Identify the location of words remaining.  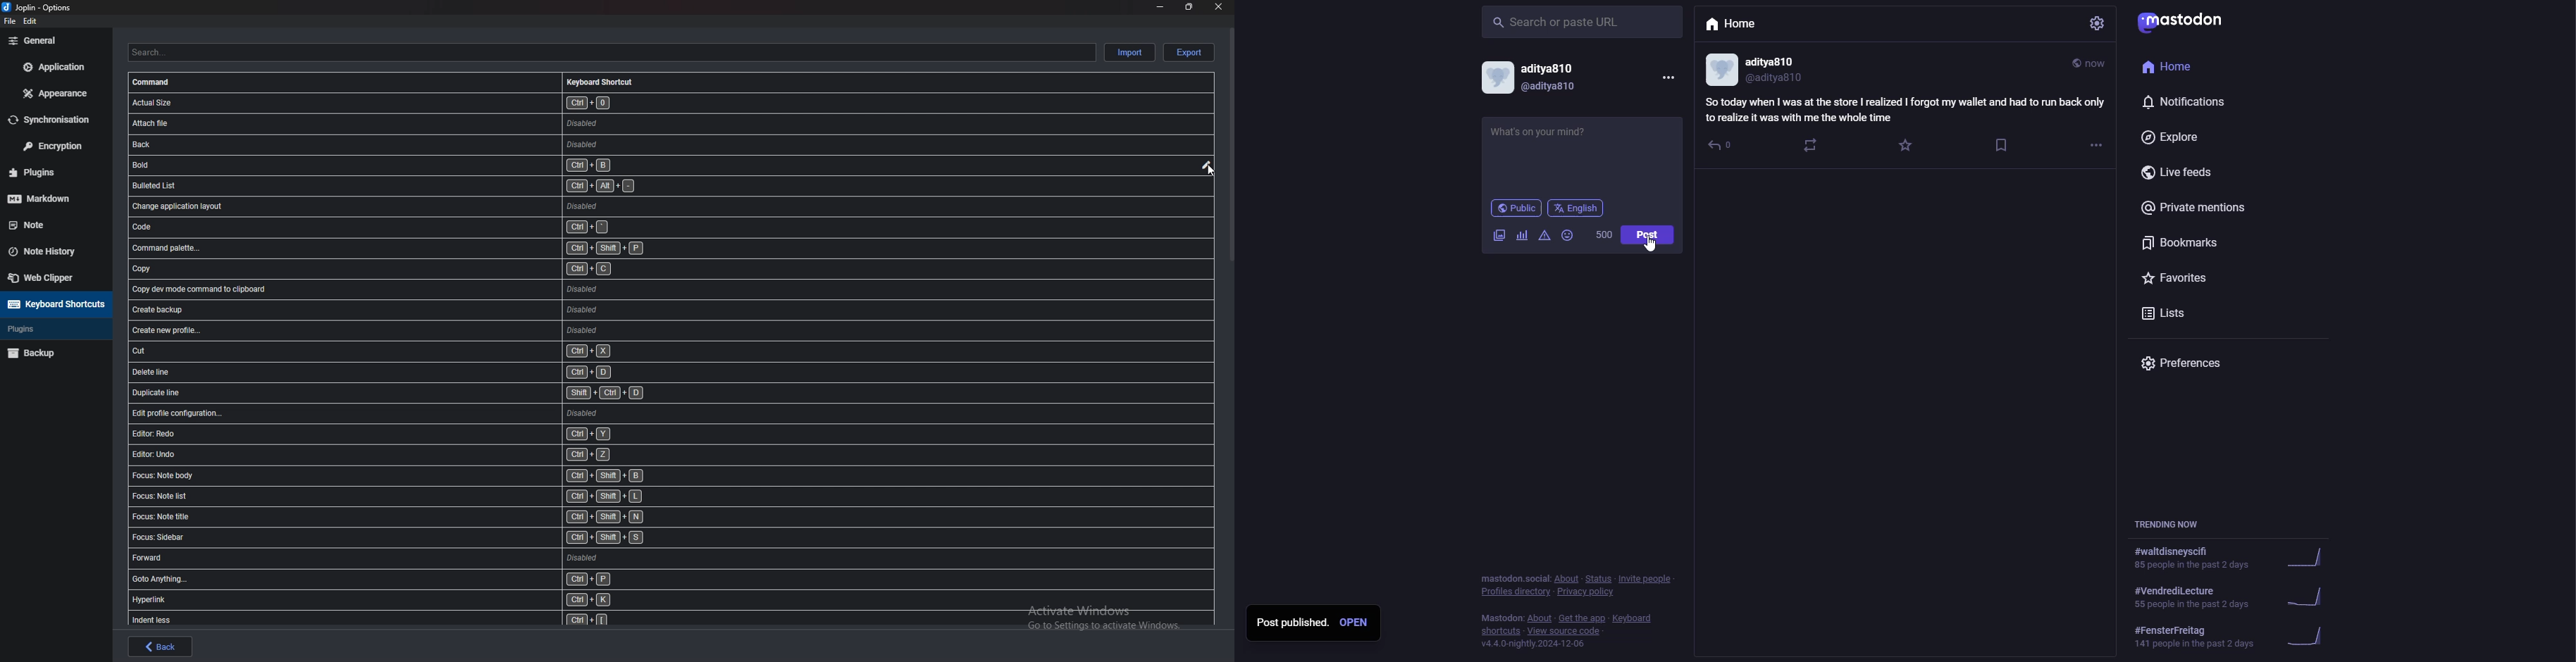
(1605, 234).